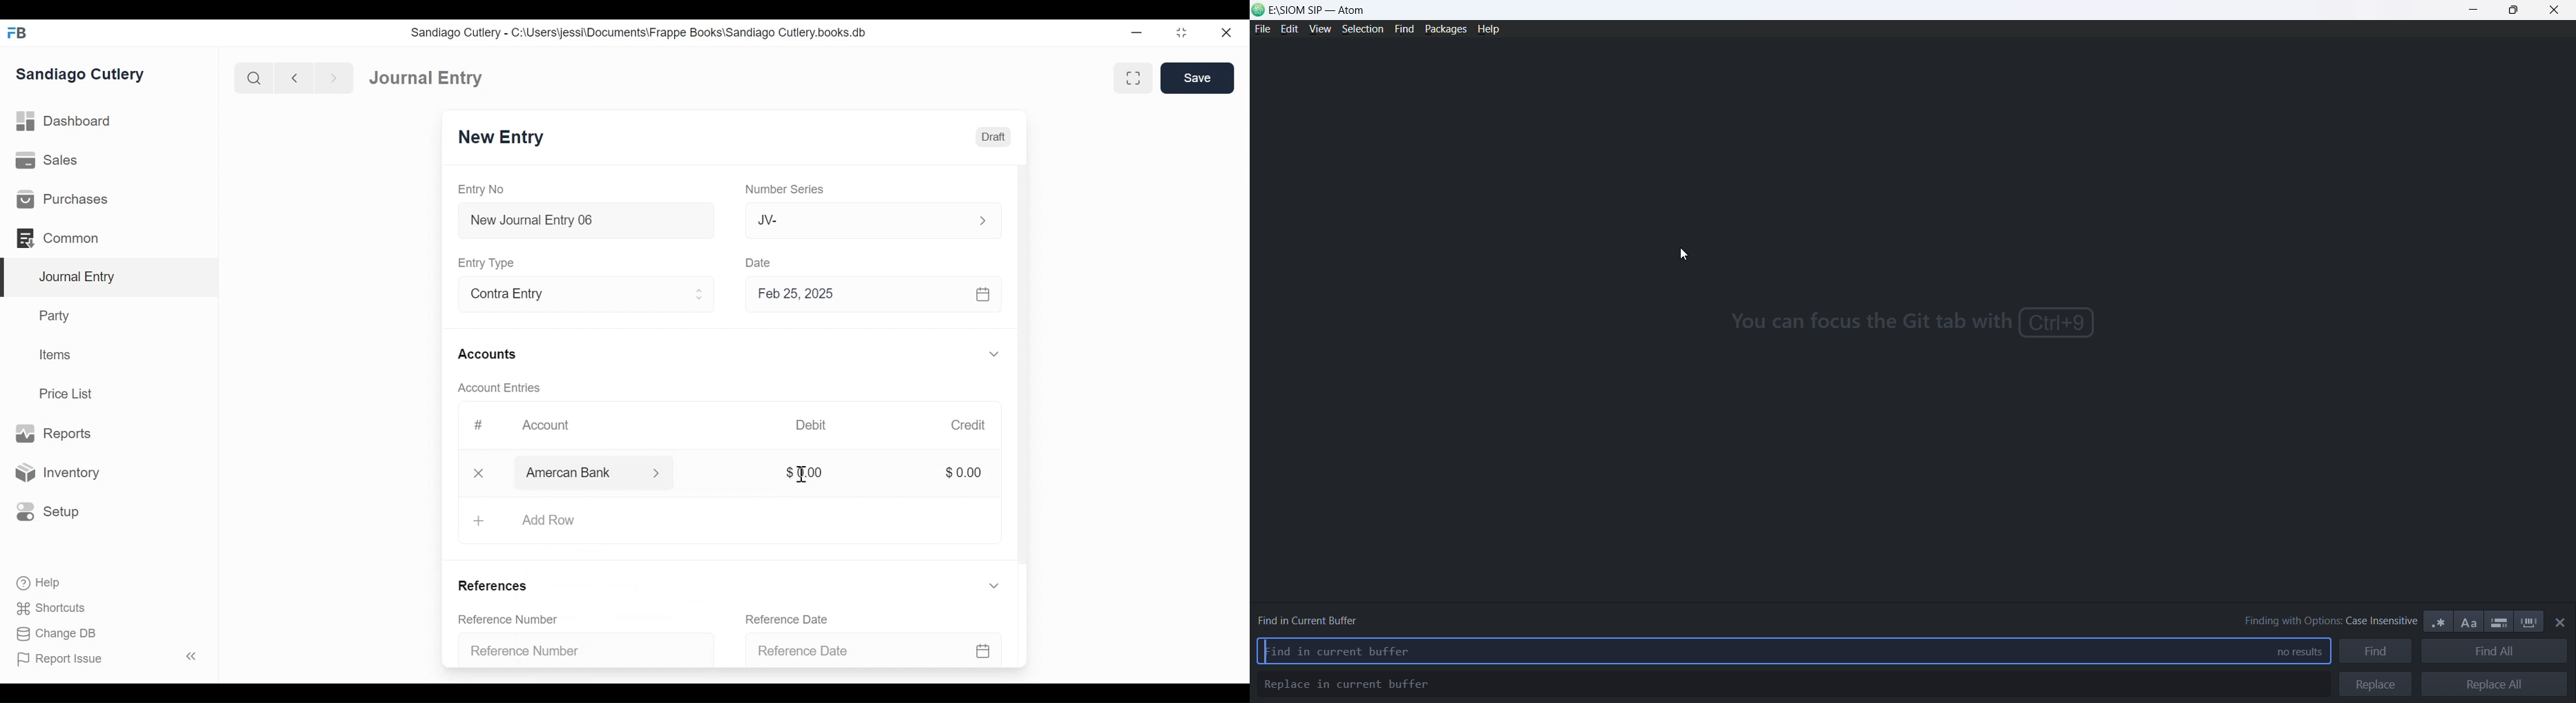 Image resolution: width=2576 pixels, height=728 pixels. What do you see at coordinates (1322, 10) in the screenshot?
I see `e:\siom sip -atom` at bounding box center [1322, 10].